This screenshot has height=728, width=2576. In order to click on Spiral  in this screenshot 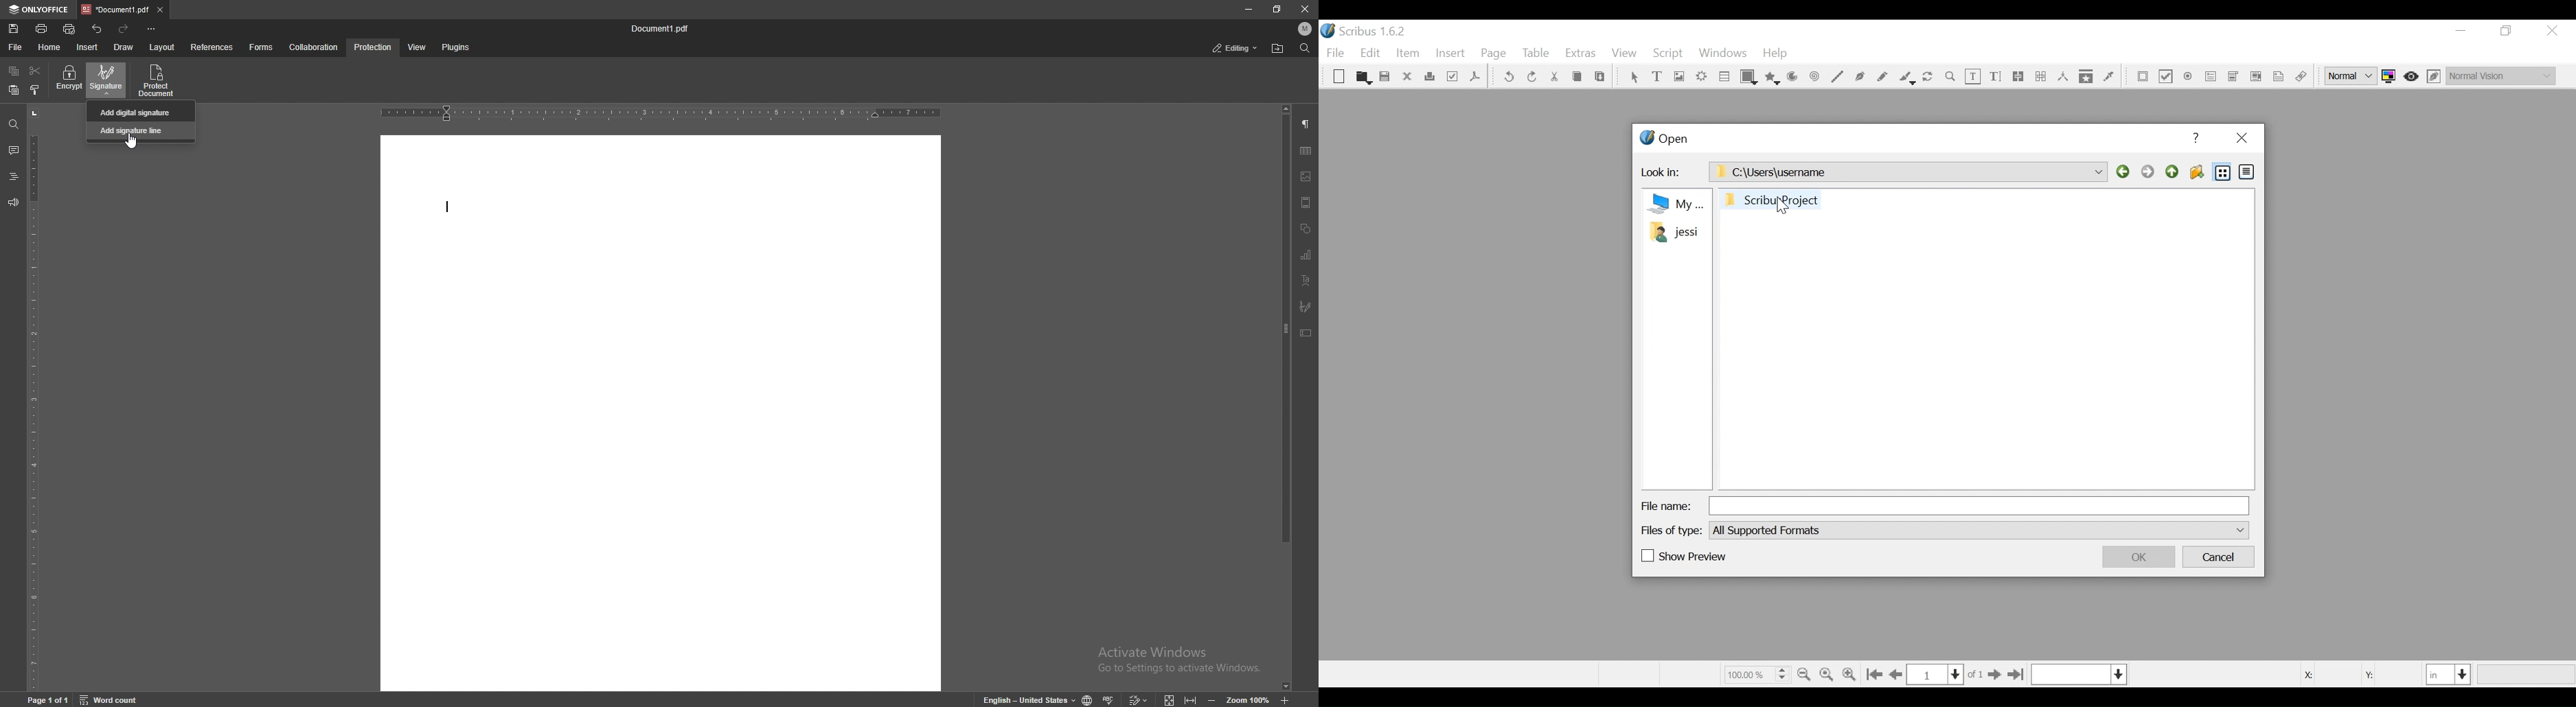, I will do `click(1813, 78)`.